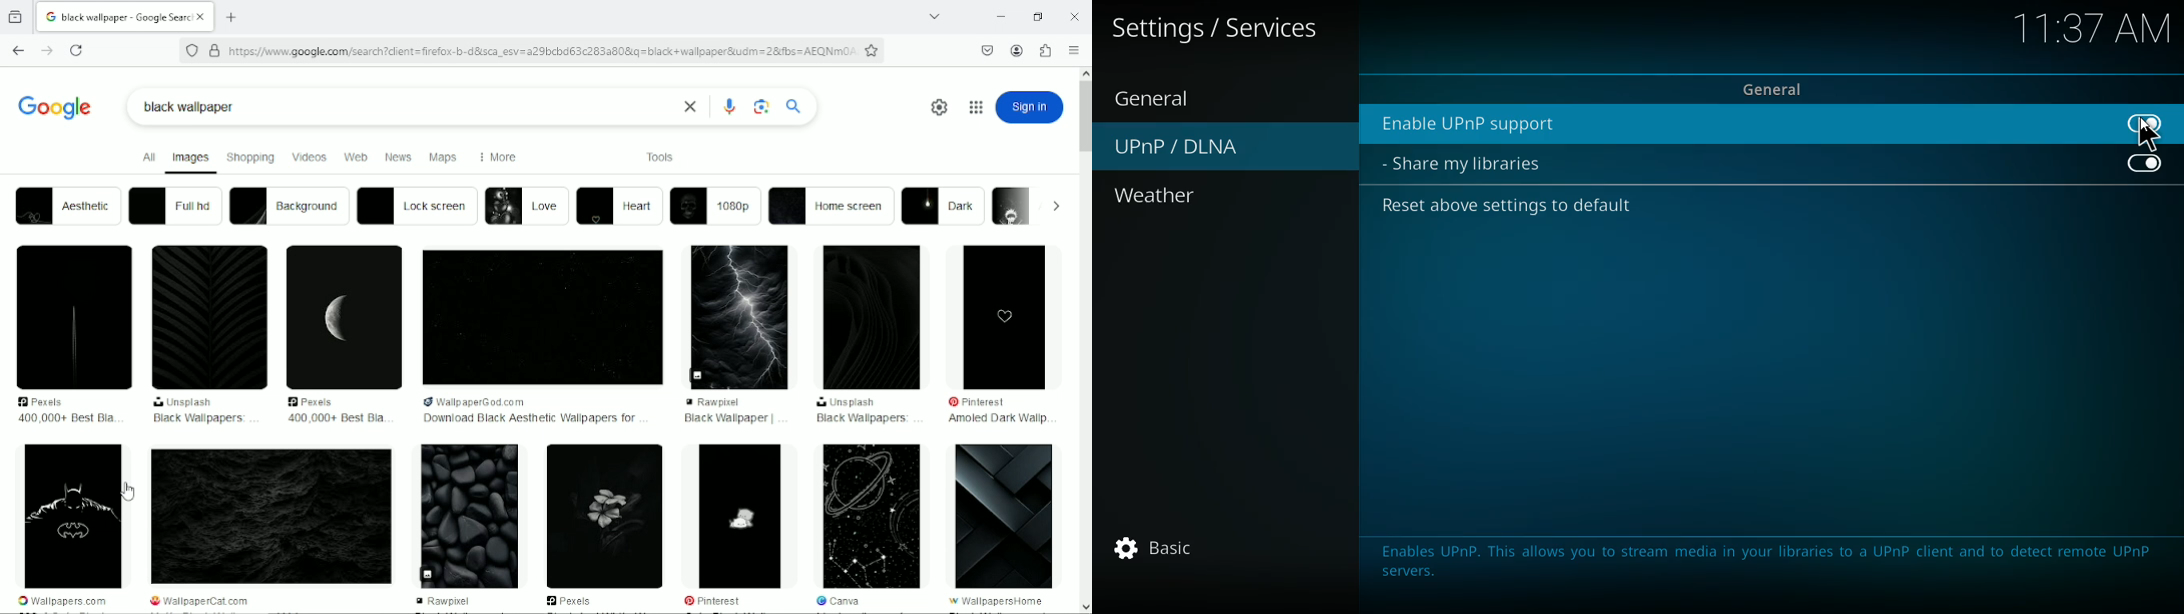  What do you see at coordinates (944, 206) in the screenshot?
I see `dark` at bounding box center [944, 206].